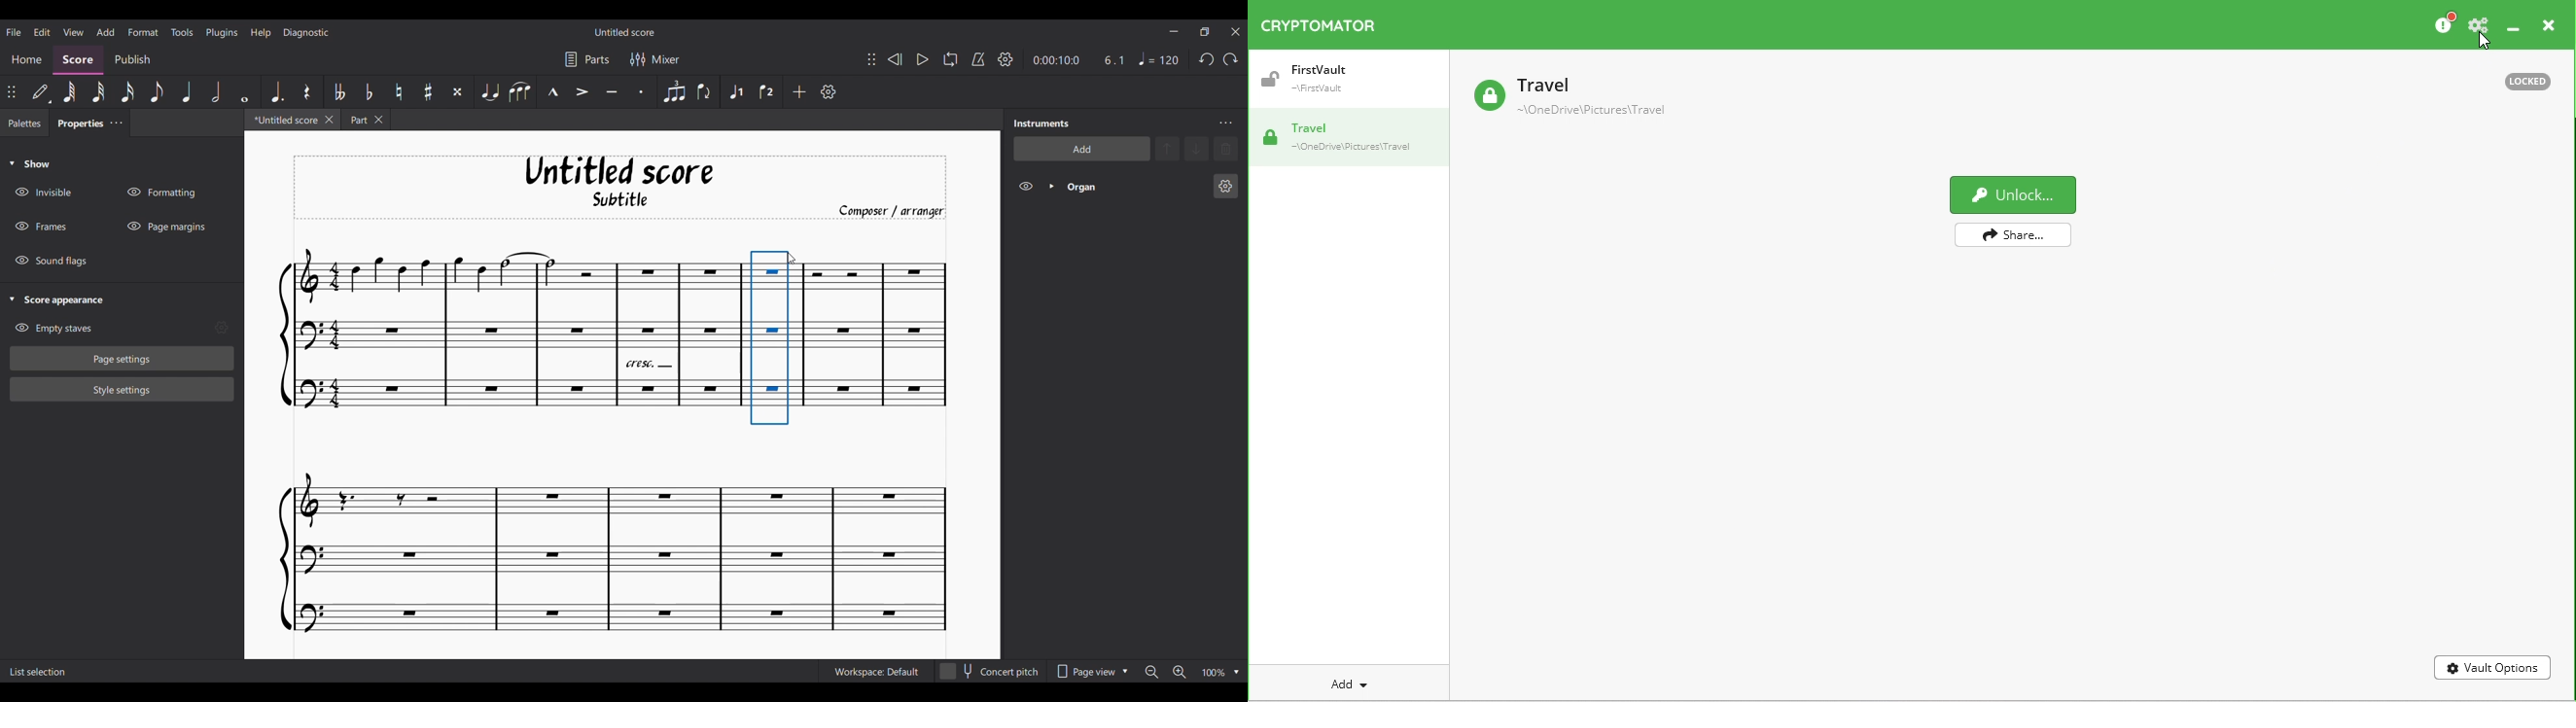 This screenshot has width=2576, height=728. Describe the element at coordinates (221, 328) in the screenshot. I see `Empty stave settings` at that location.